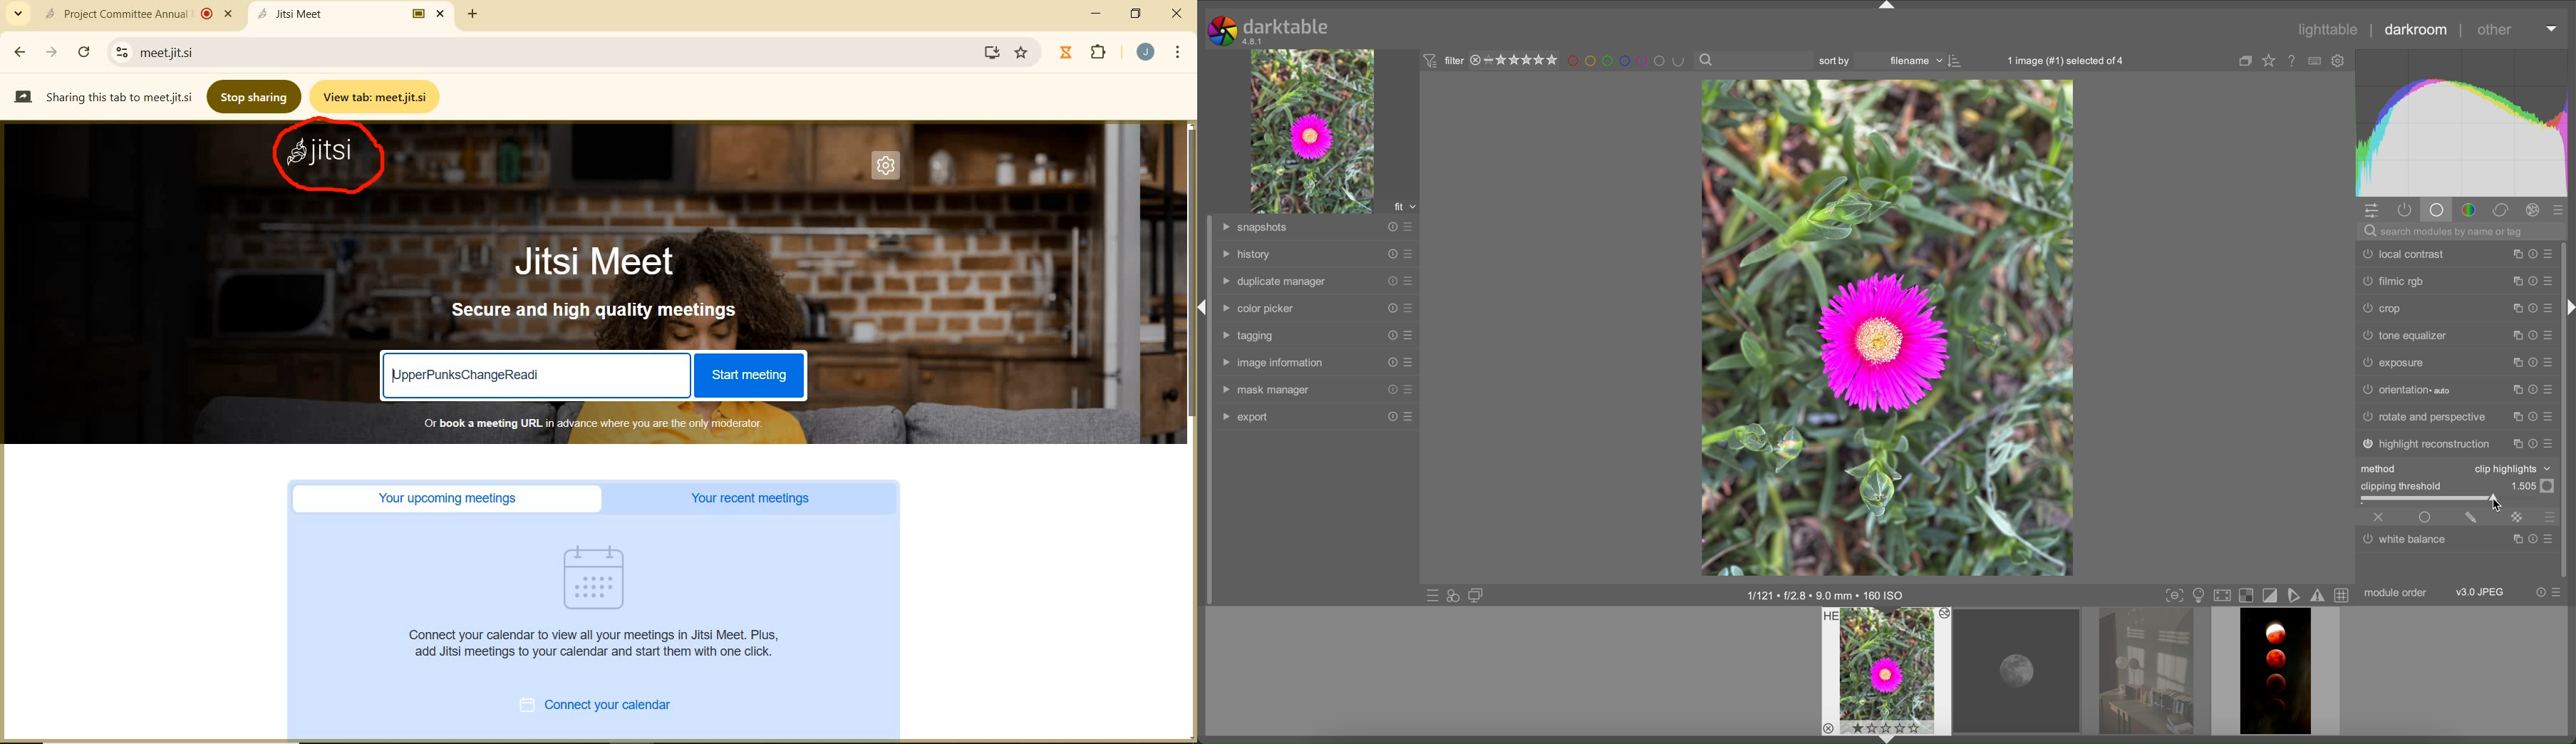 The image size is (2576, 756). Describe the element at coordinates (1455, 595) in the screenshot. I see `quick access for applying styles` at that location.